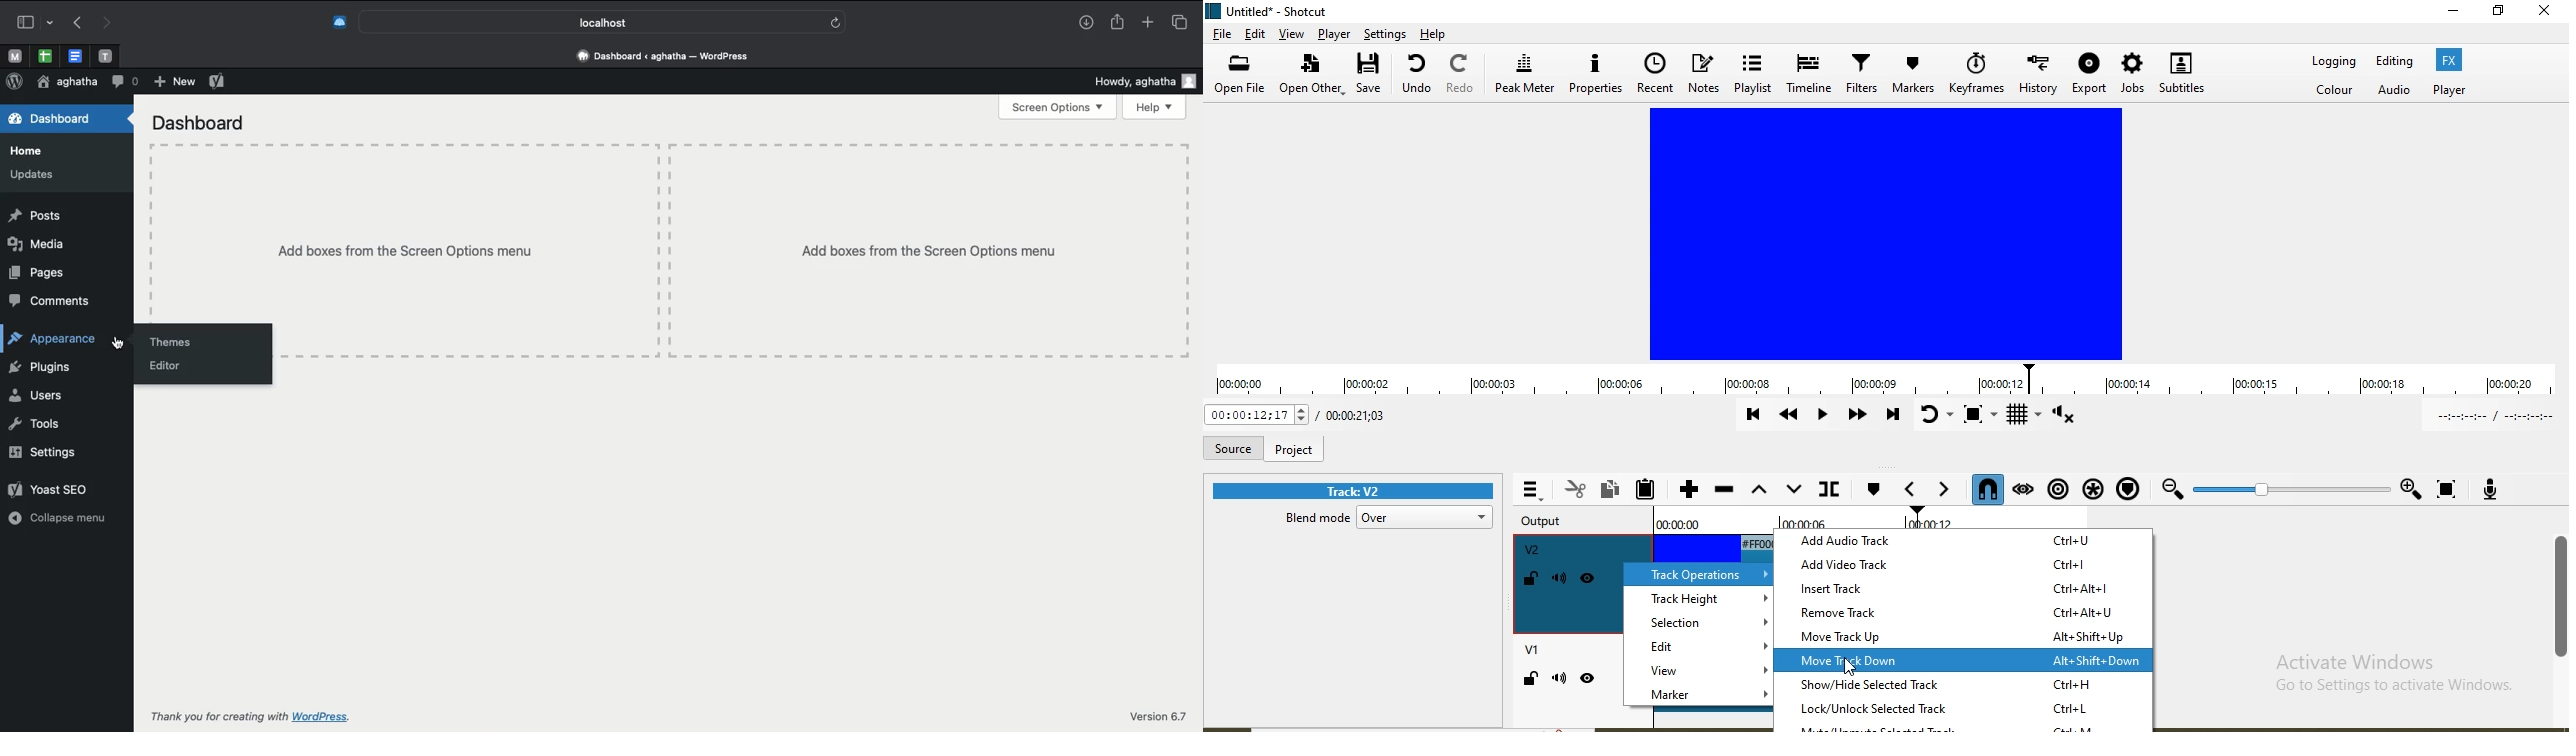 This screenshot has height=756, width=2576. Describe the element at coordinates (104, 23) in the screenshot. I see `Redo` at that location.